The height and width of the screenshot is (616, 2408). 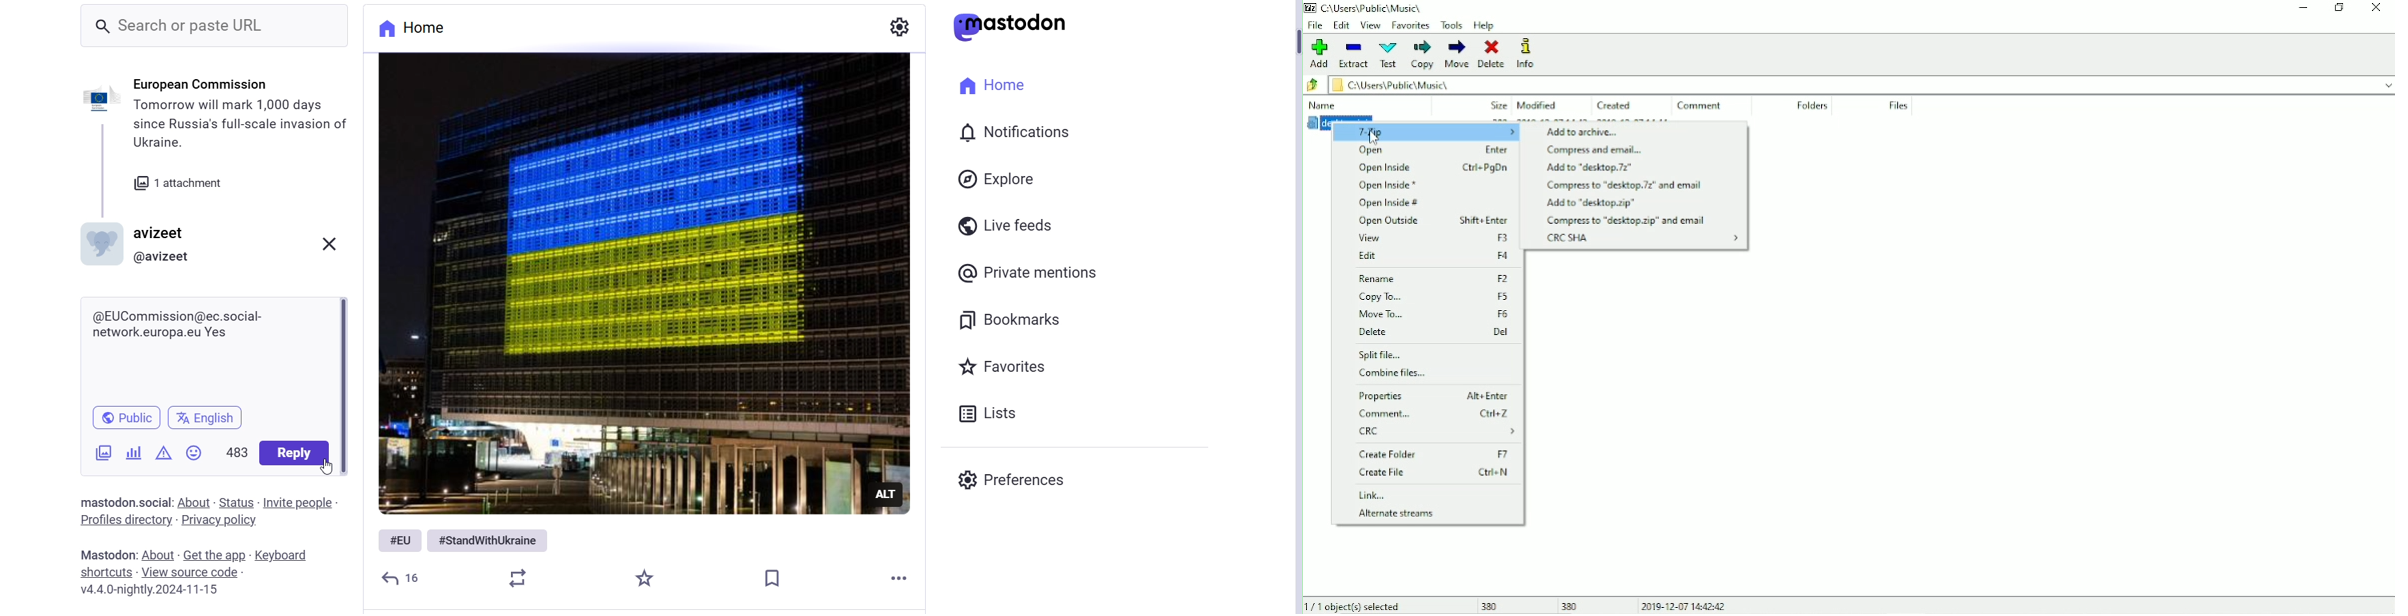 What do you see at coordinates (465, 540) in the screenshot?
I see `Hashtags` at bounding box center [465, 540].